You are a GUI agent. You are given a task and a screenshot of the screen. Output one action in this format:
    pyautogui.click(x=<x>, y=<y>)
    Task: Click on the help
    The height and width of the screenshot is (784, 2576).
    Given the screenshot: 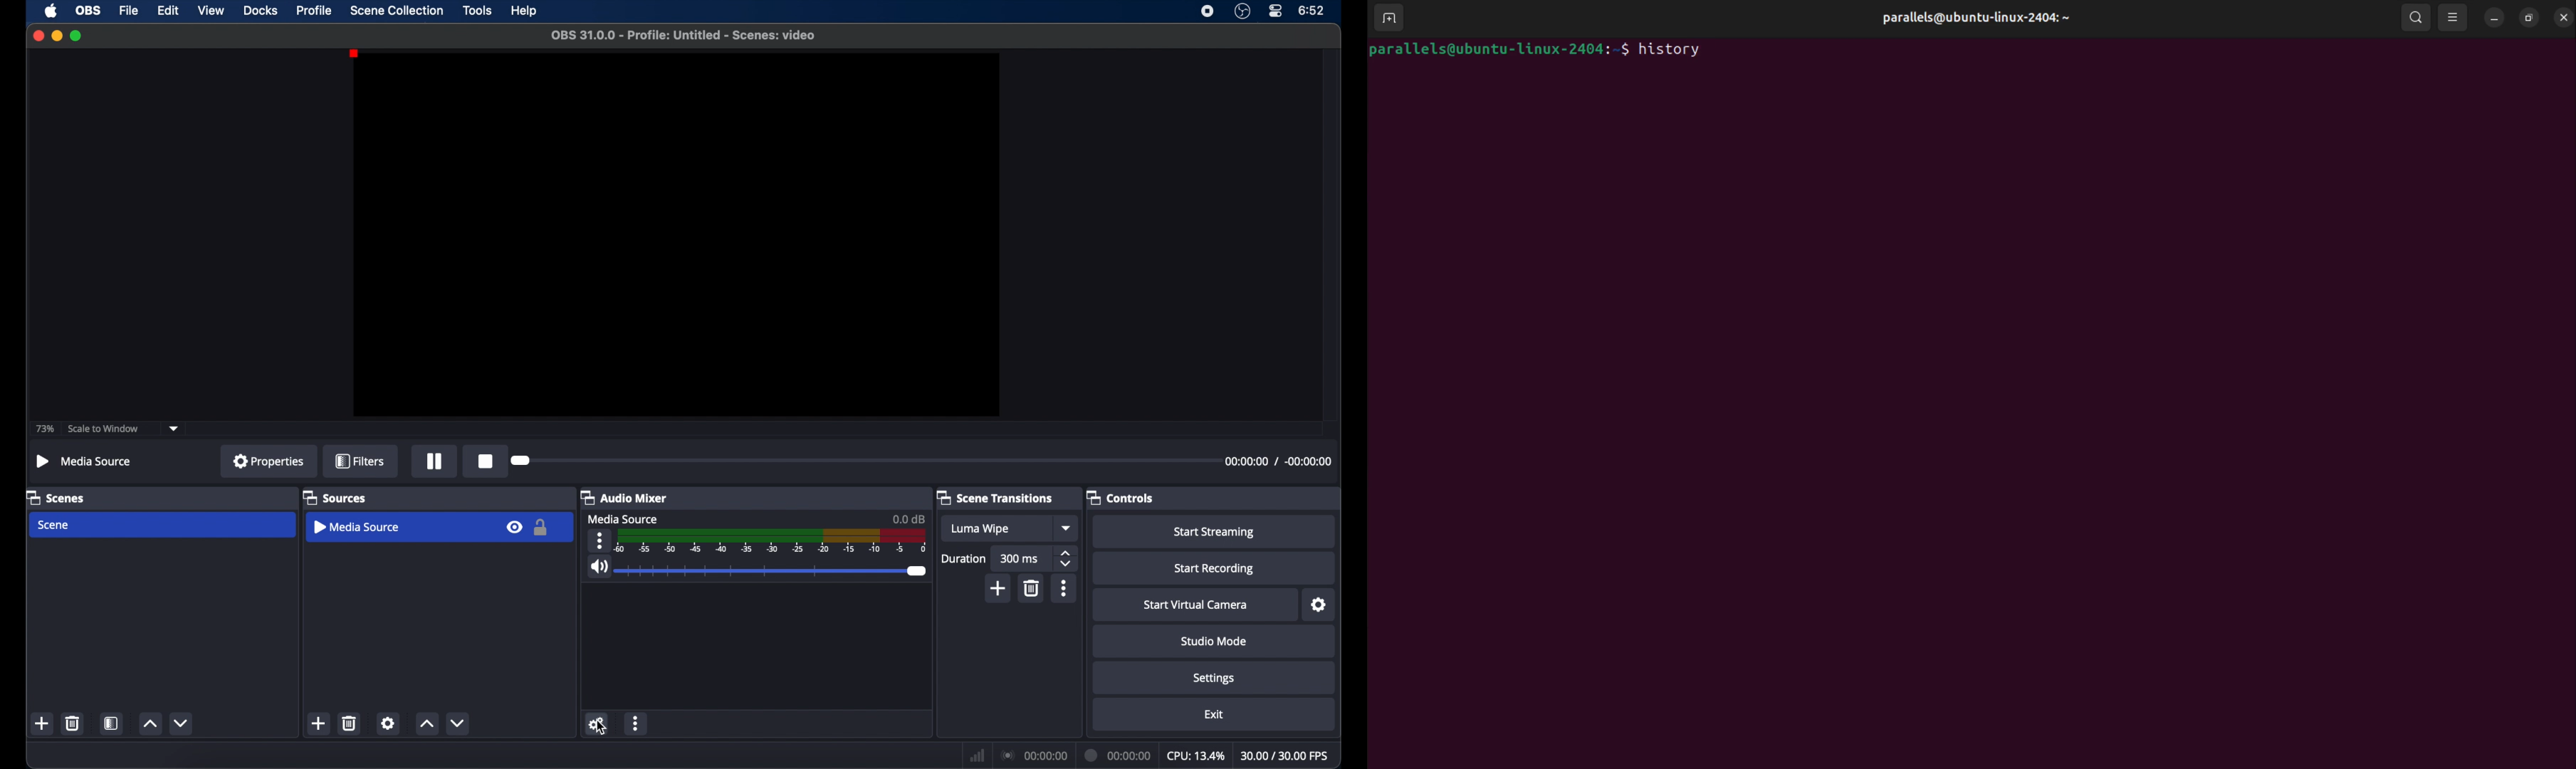 What is the action you would take?
    pyautogui.click(x=525, y=11)
    